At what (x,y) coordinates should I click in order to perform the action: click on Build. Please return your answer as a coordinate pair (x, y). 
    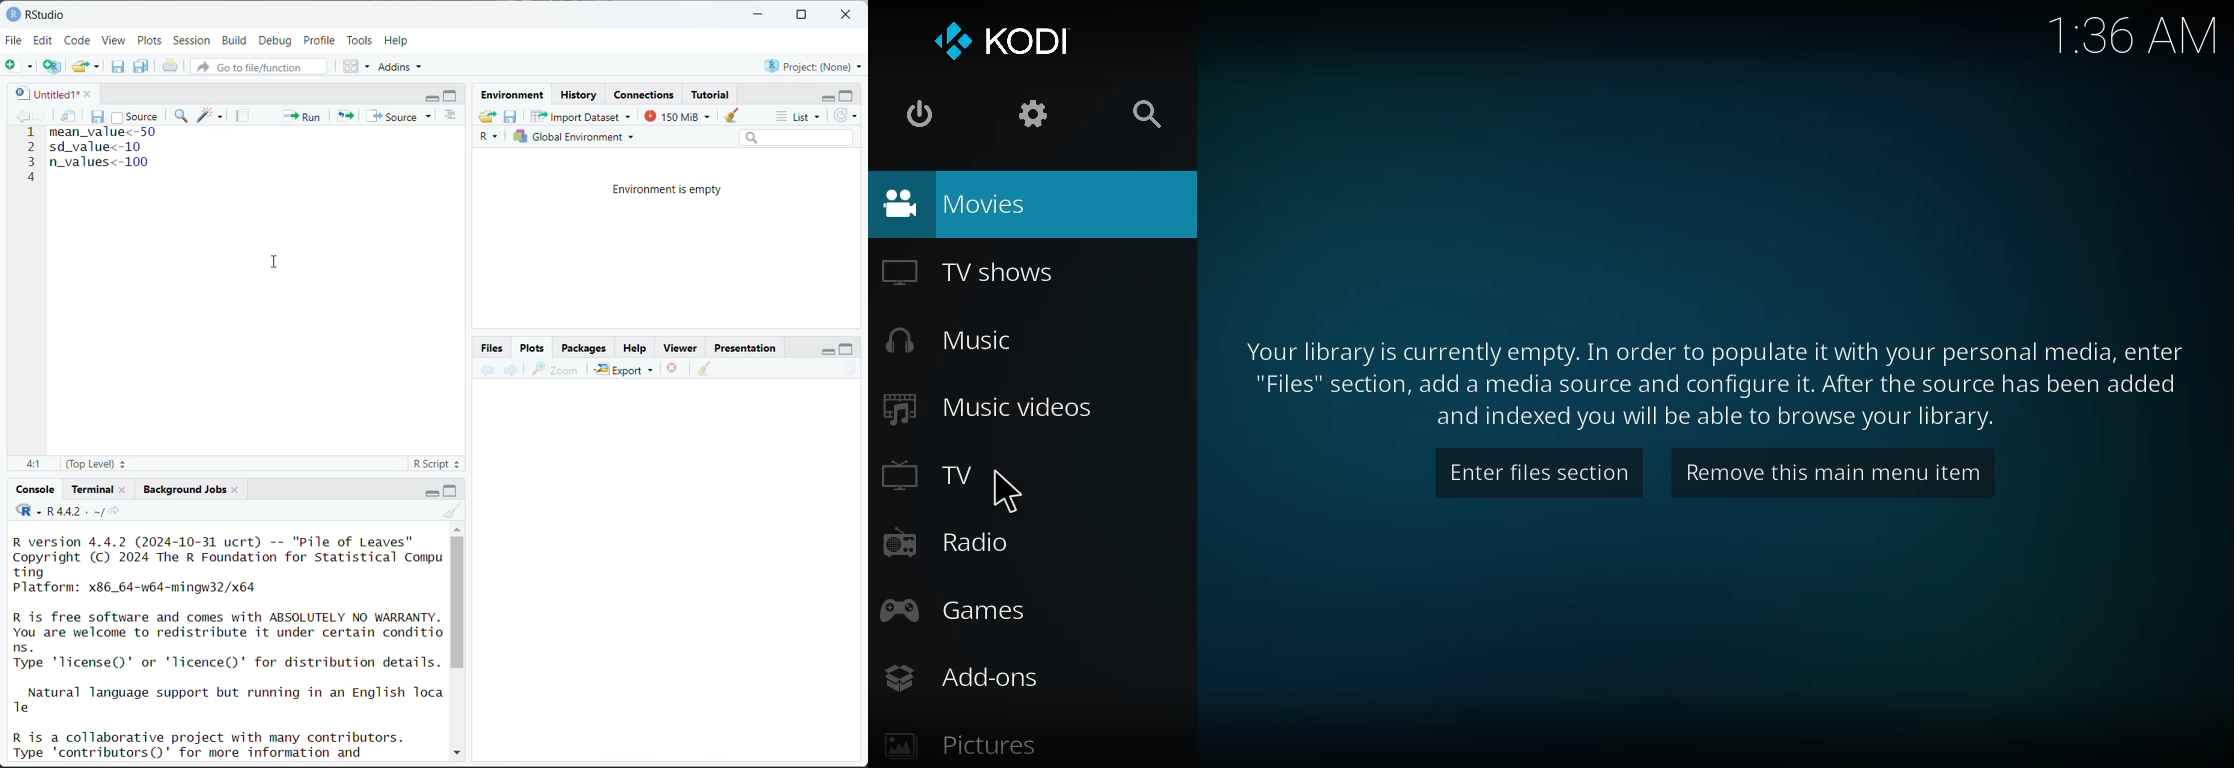
    Looking at the image, I should click on (237, 41).